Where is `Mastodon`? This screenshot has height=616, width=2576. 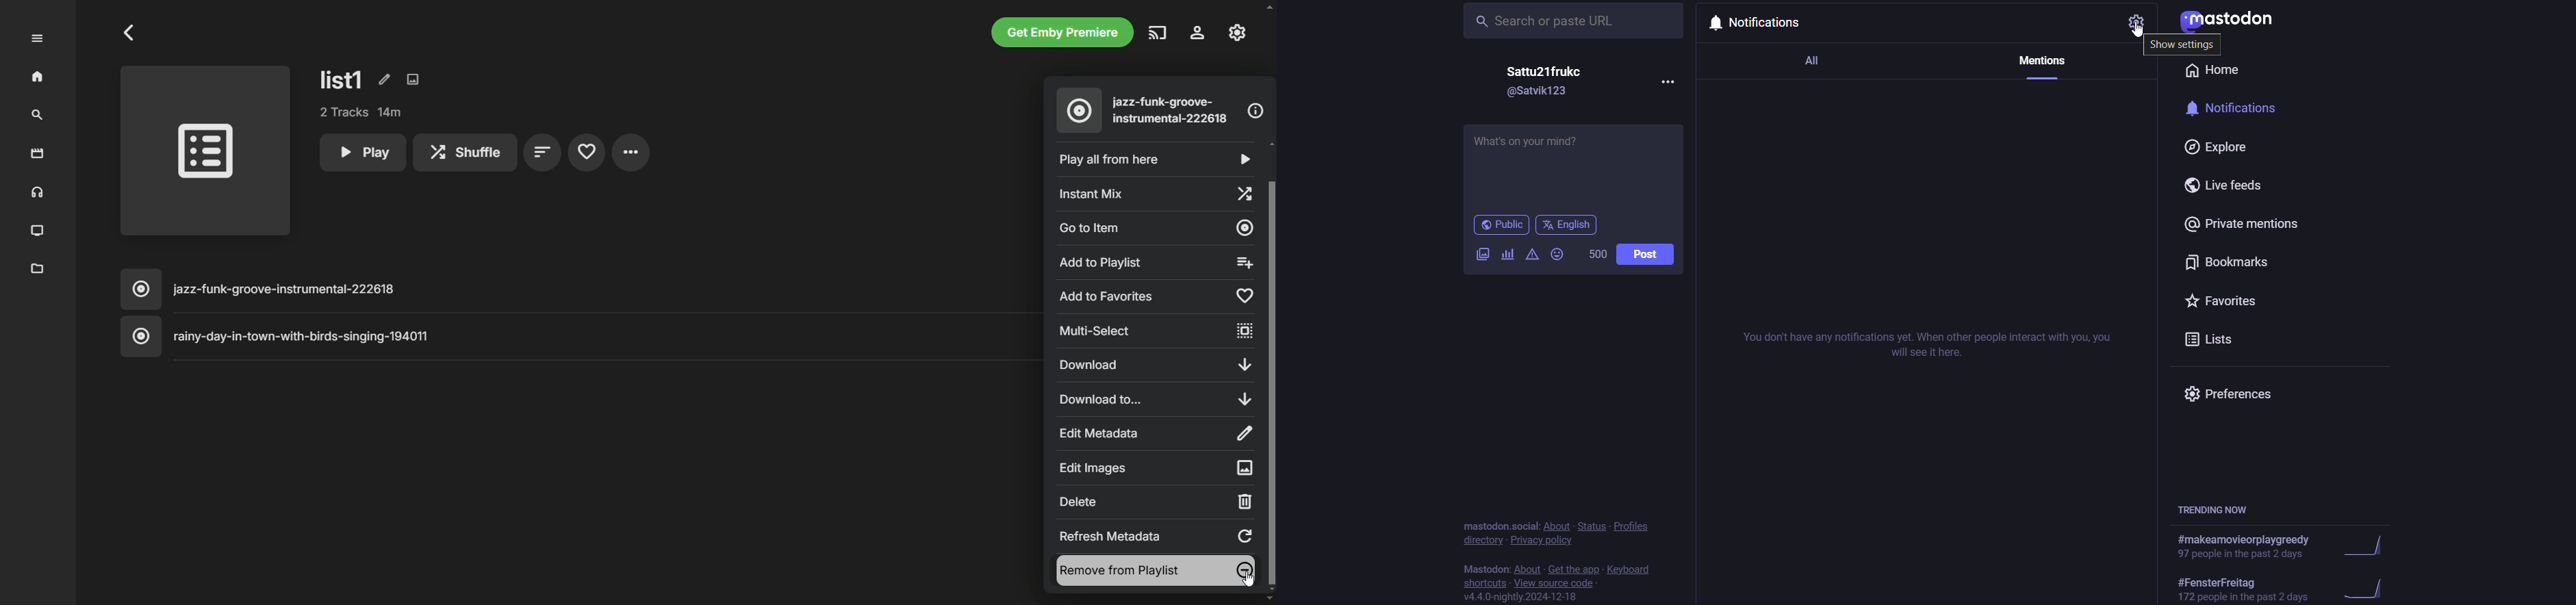
Mastodon is located at coordinates (1484, 569).